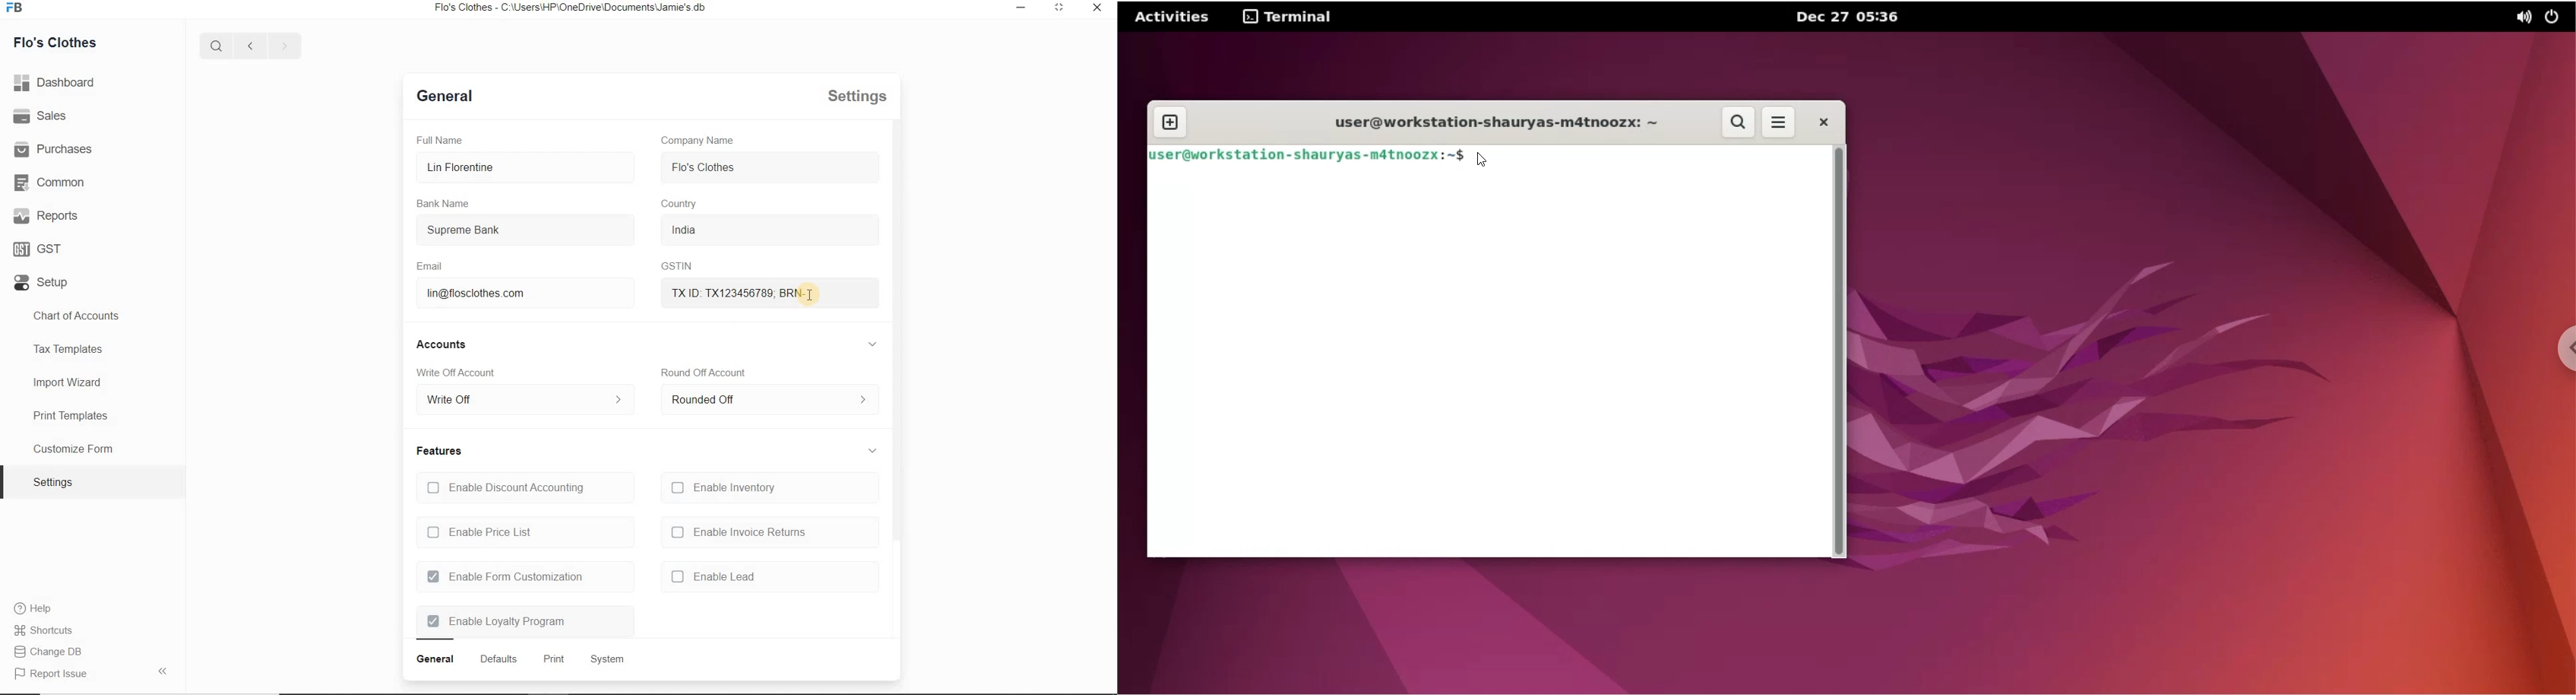 The height and width of the screenshot is (700, 2576). What do you see at coordinates (505, 487) in the screenshot?
I see `Enable Discount Accounting` at bounding box center [505, 487].